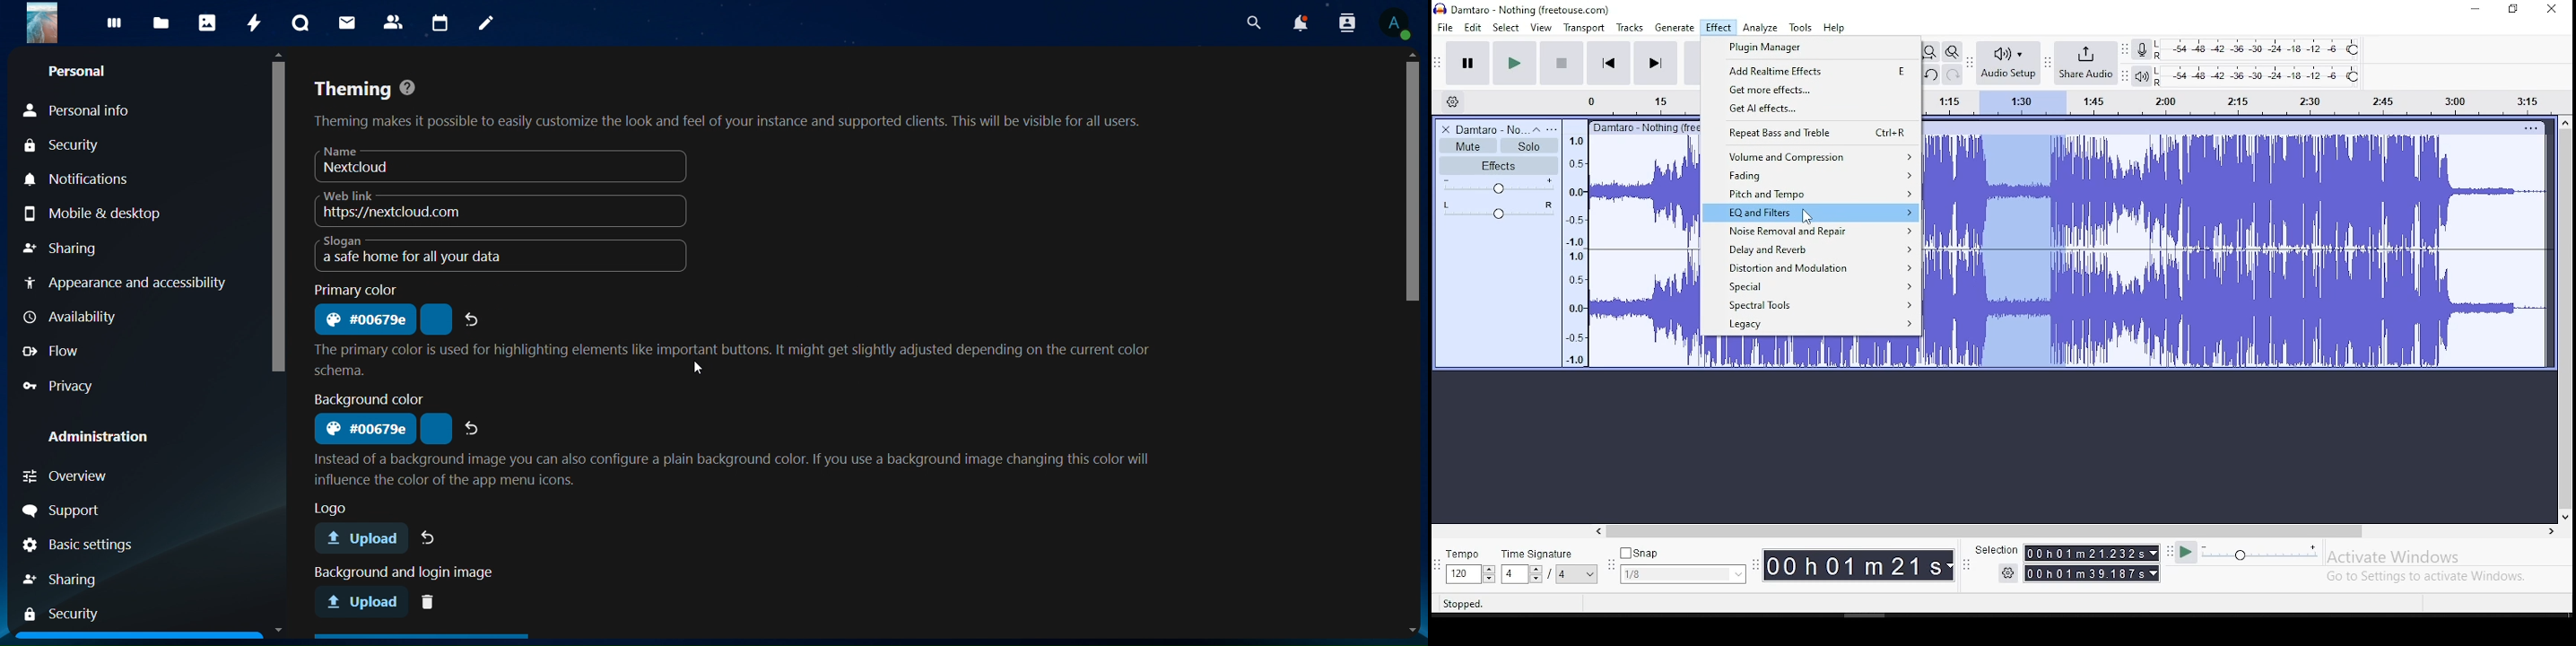  I want to click on refresh, so click(474, 427).